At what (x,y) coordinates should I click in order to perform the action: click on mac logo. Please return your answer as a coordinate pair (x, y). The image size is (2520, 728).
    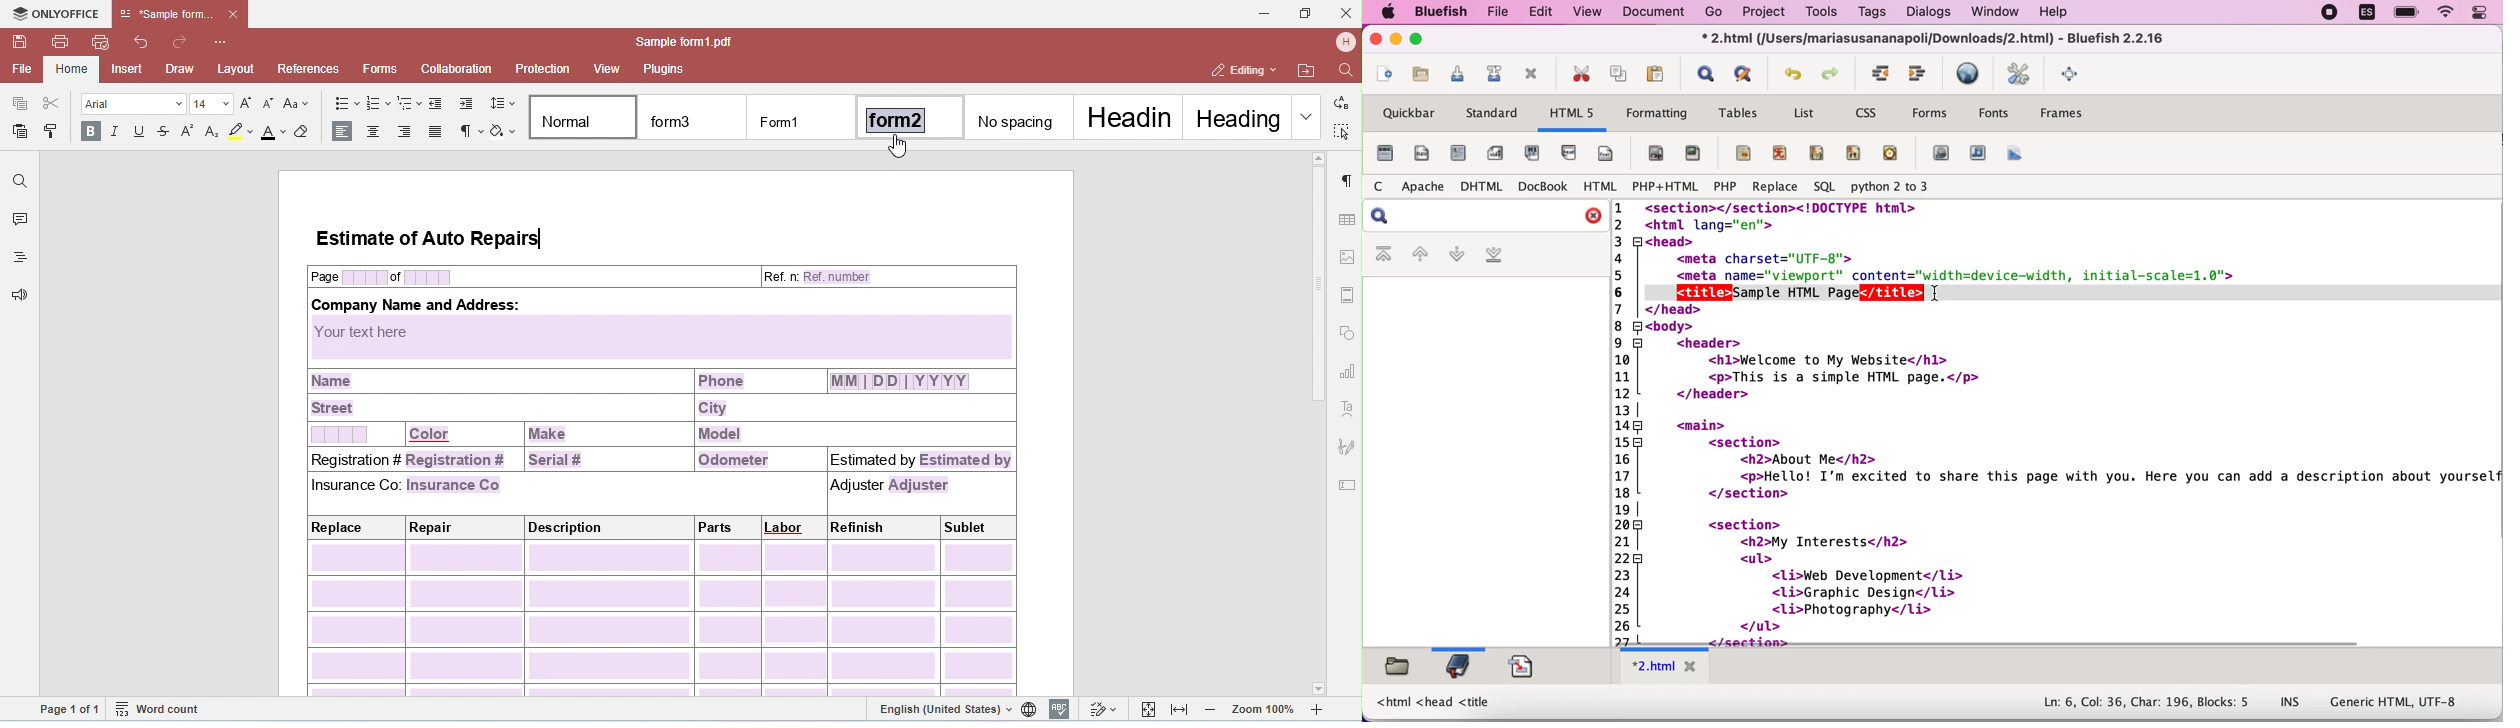
    Looking at the image, I should click on (1389, 12).